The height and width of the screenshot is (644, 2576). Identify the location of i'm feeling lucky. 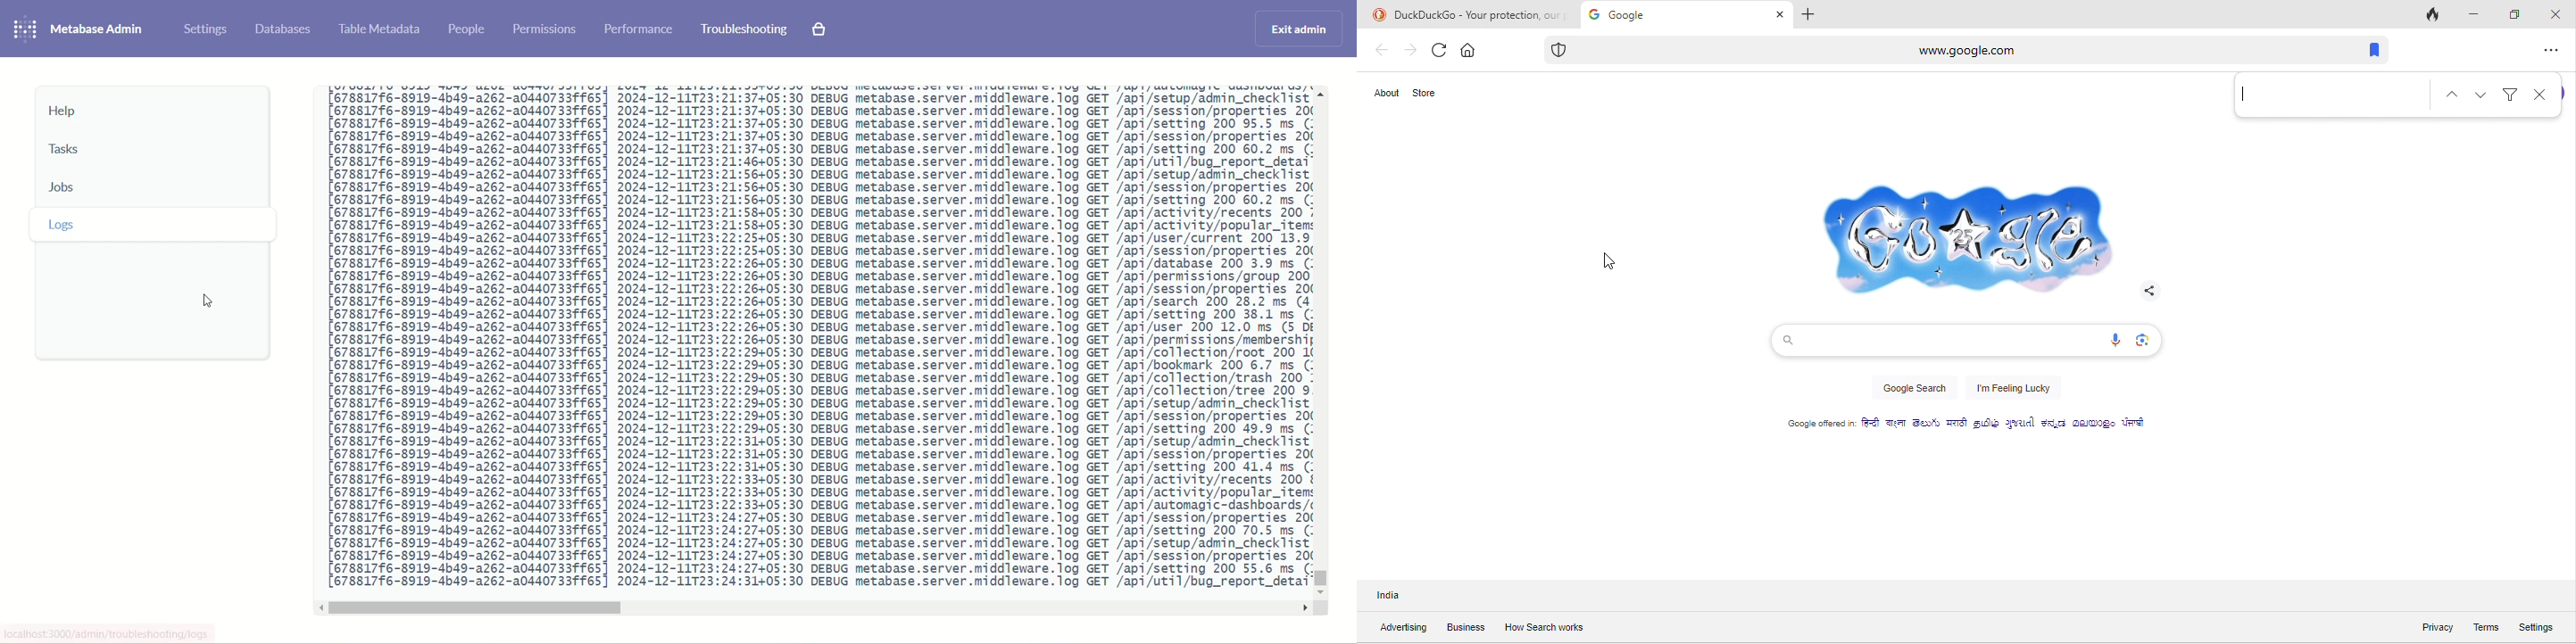
(2014, 390).